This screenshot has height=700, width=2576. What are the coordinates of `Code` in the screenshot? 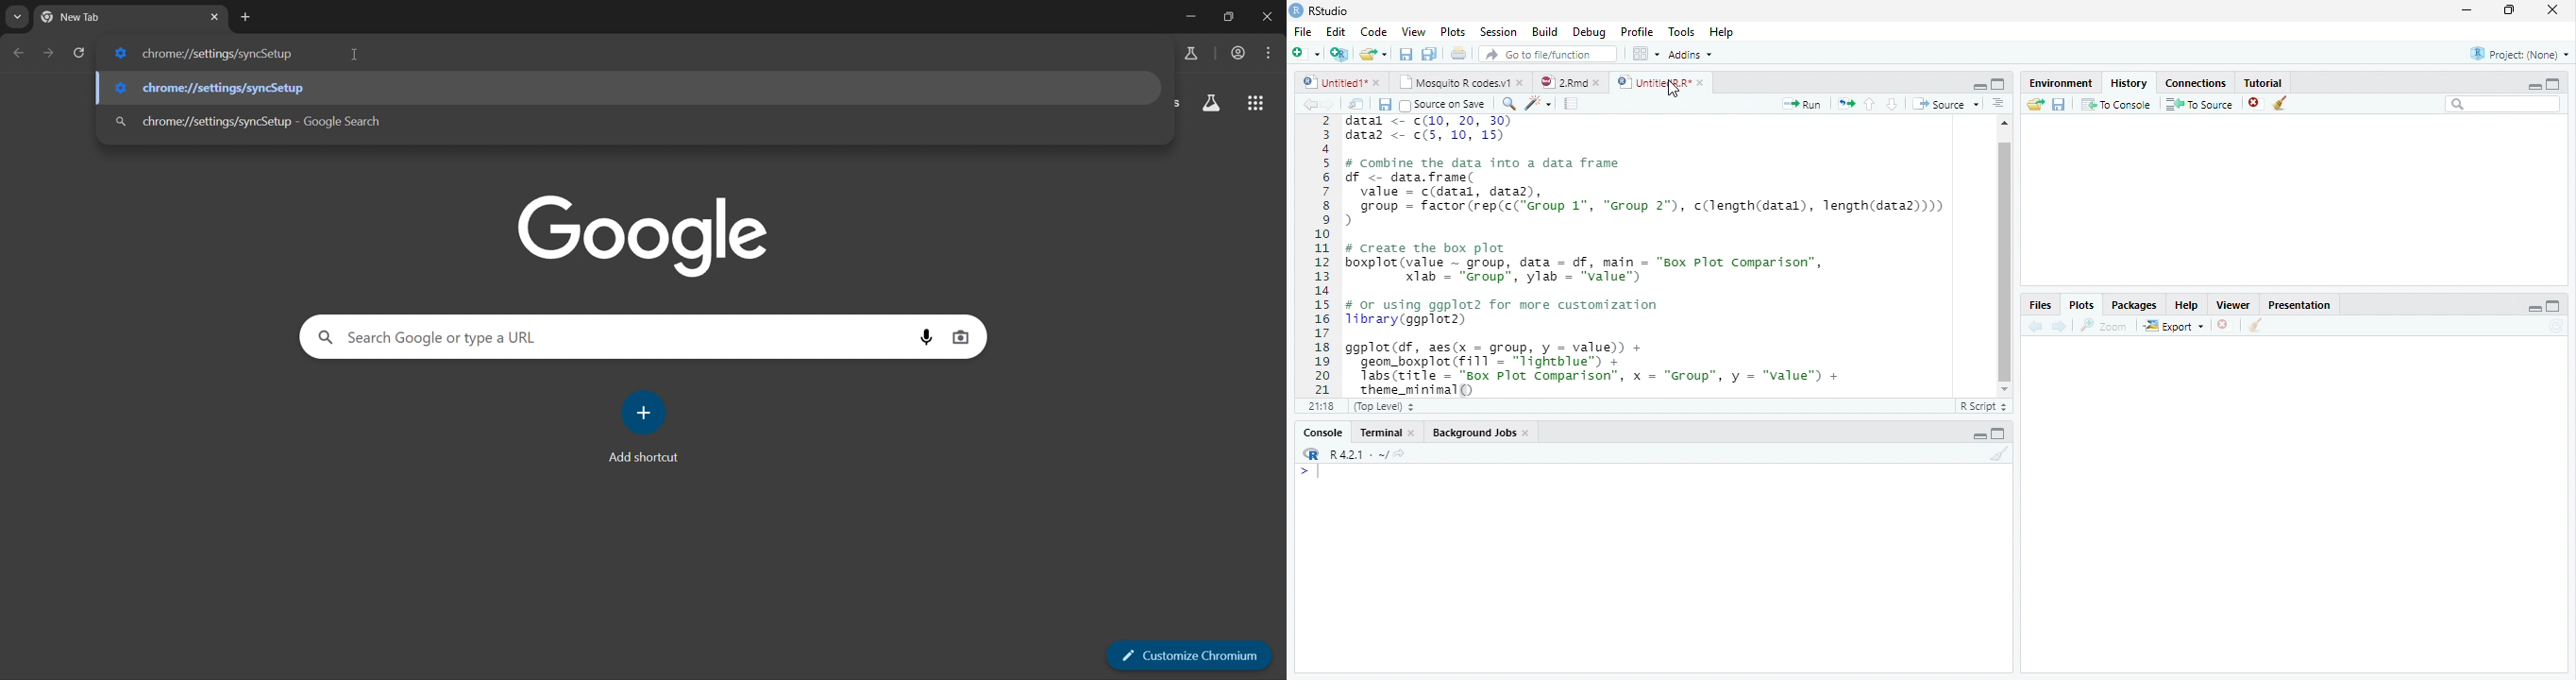 It's located at (1372, 32).